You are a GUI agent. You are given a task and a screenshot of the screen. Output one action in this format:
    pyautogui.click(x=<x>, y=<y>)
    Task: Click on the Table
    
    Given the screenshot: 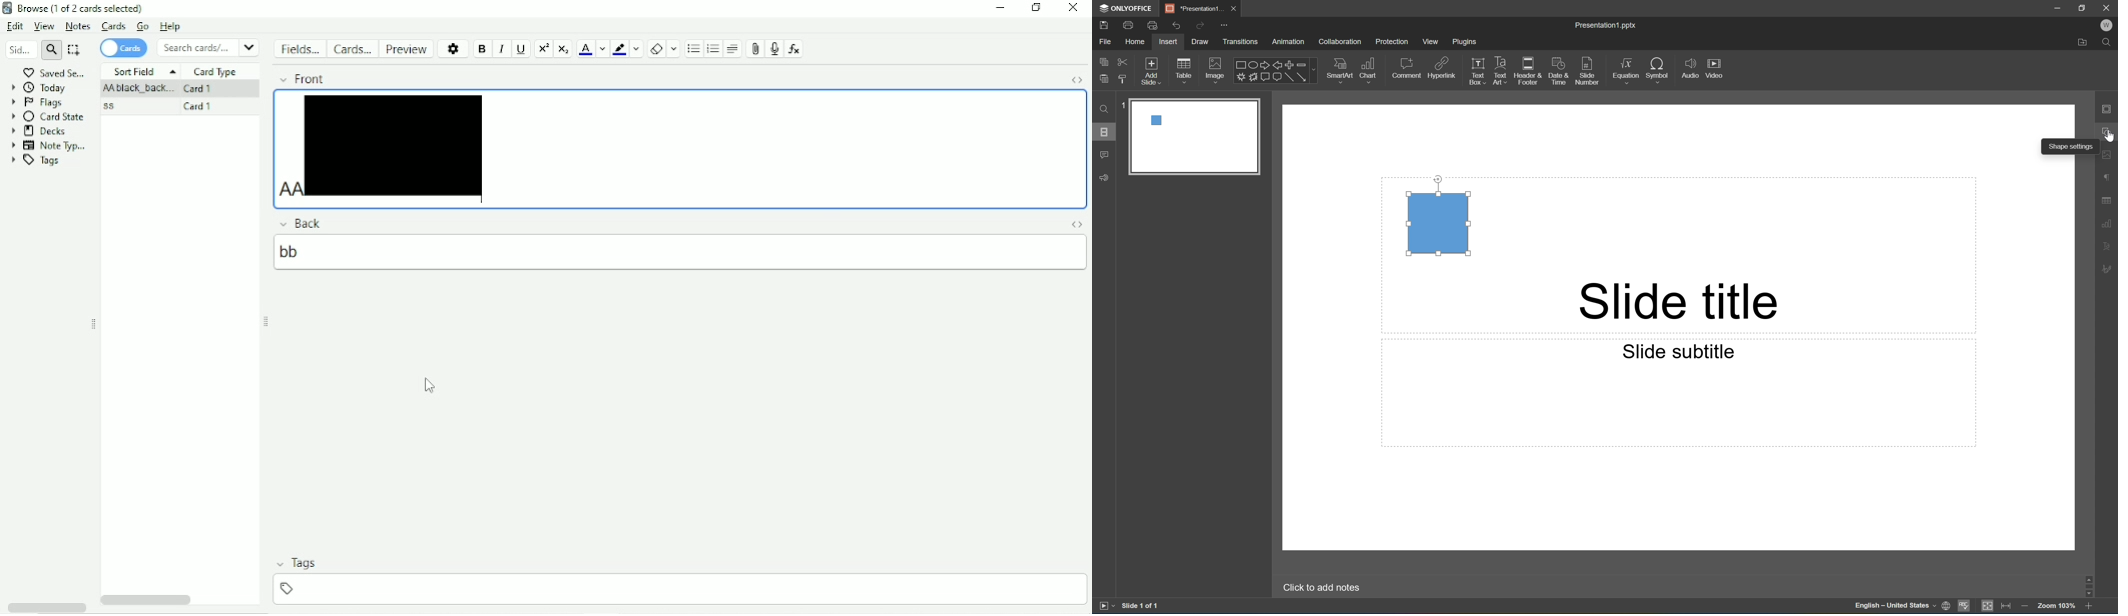 What is the action you would take?
    pyautogui.click(x=1184, y=70)
    